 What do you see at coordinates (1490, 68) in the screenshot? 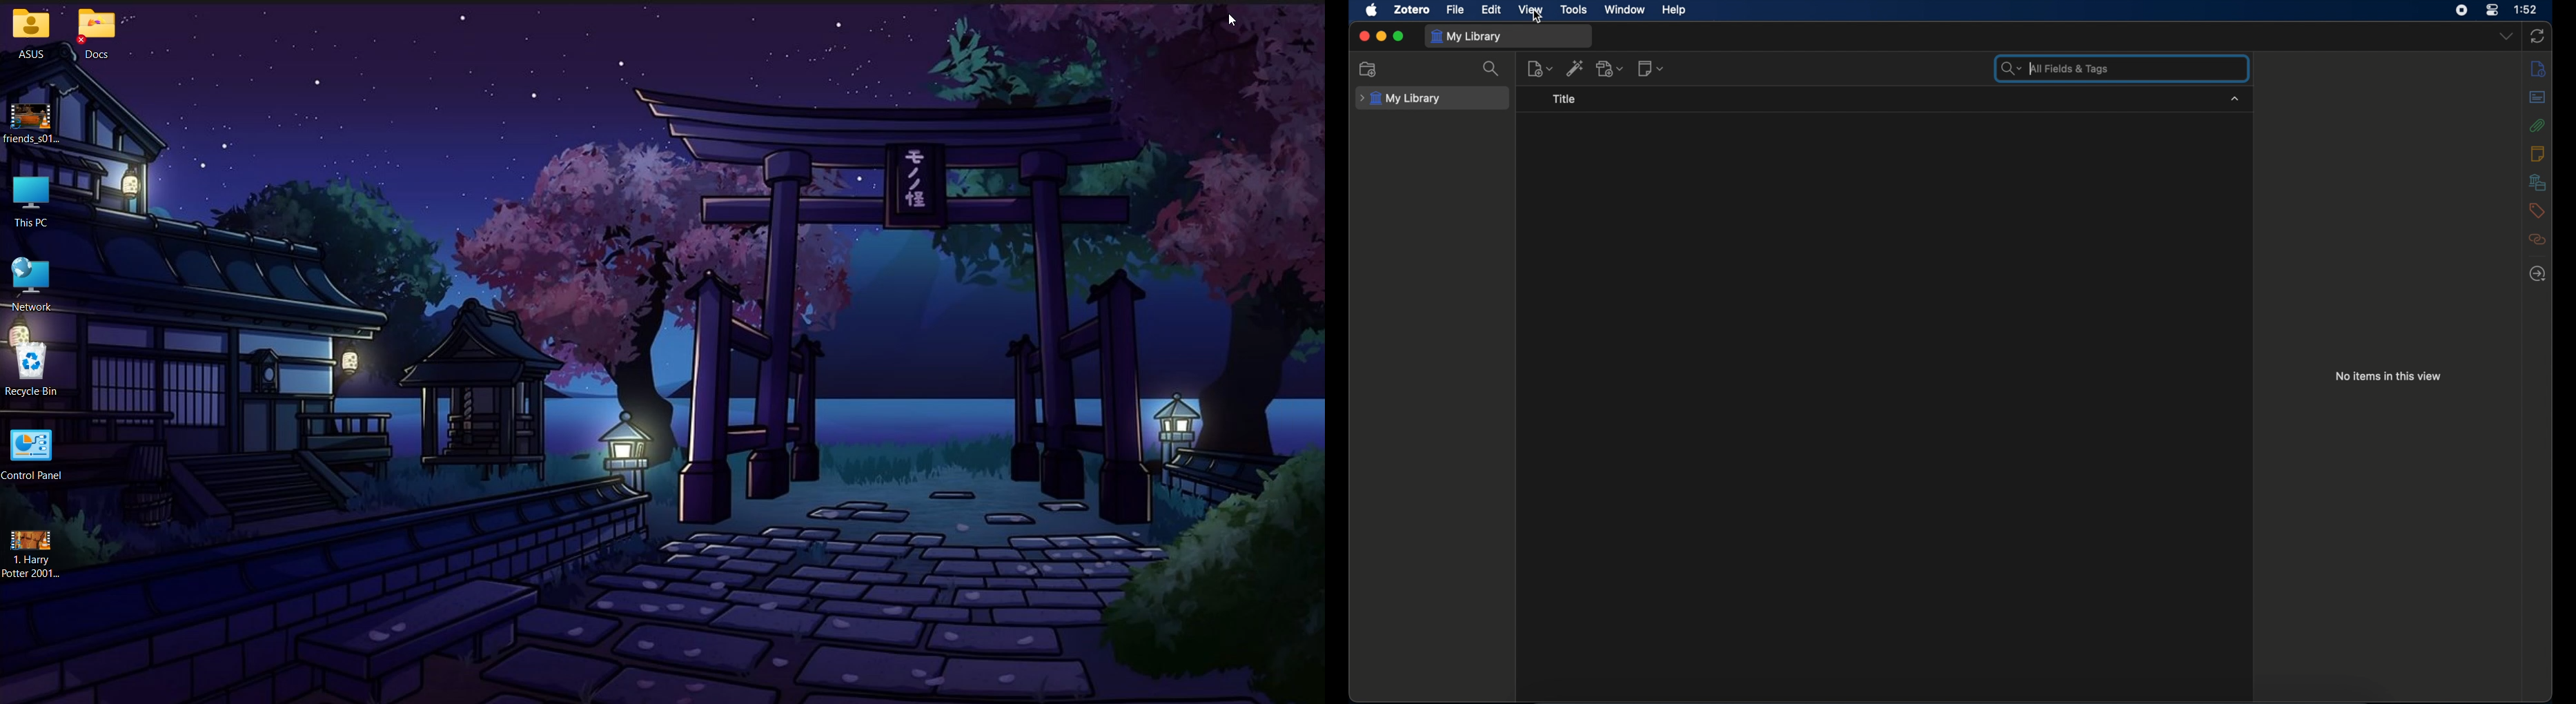
I see `search` at bounding box center [1490, 68].